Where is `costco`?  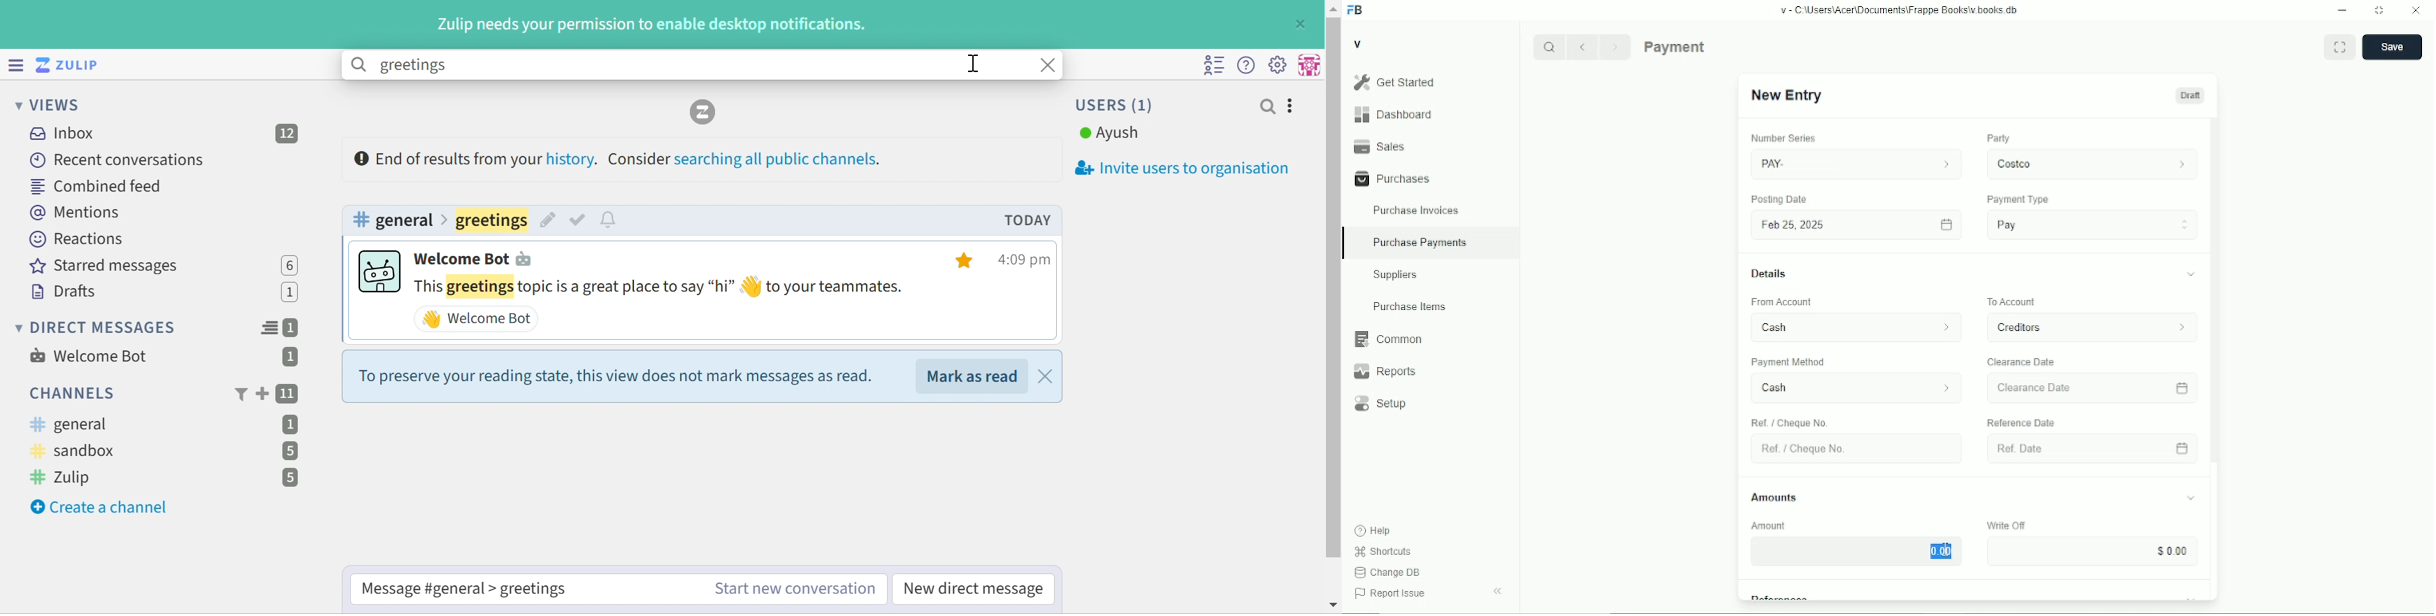 costco is located at coordinates (2093, 162).